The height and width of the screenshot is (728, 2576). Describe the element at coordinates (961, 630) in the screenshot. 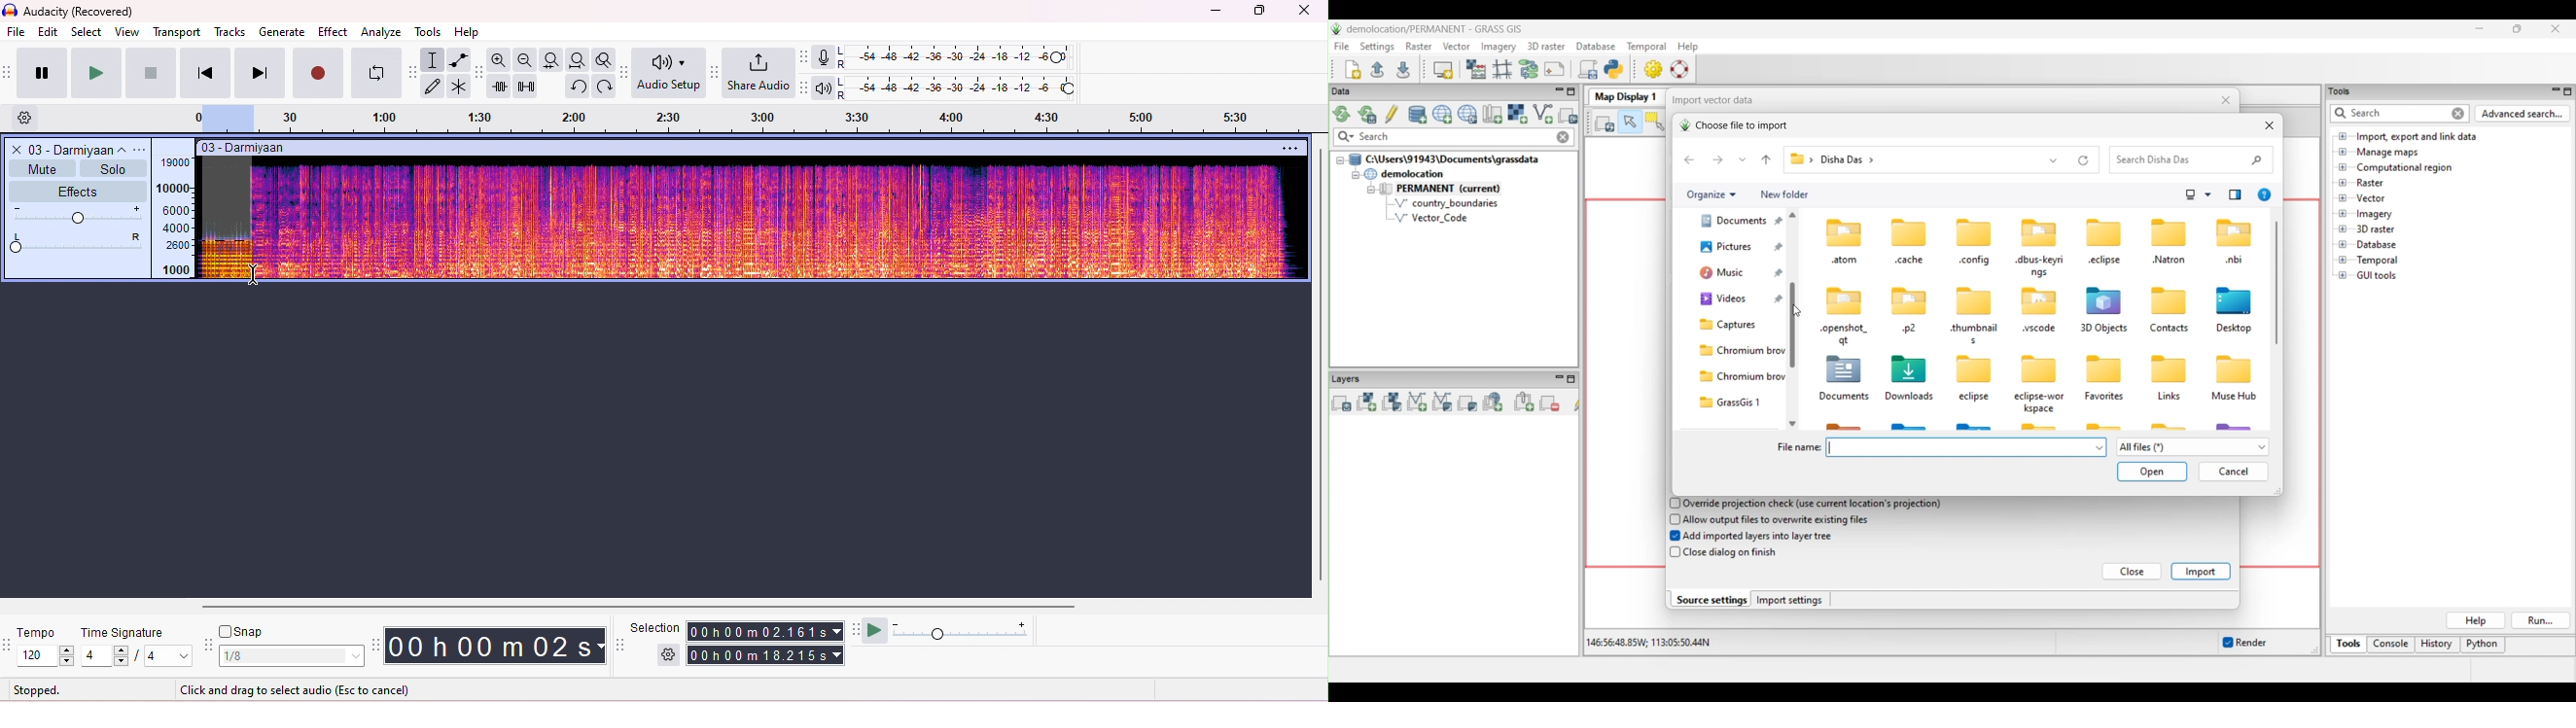

I see `playback speed` at that location.